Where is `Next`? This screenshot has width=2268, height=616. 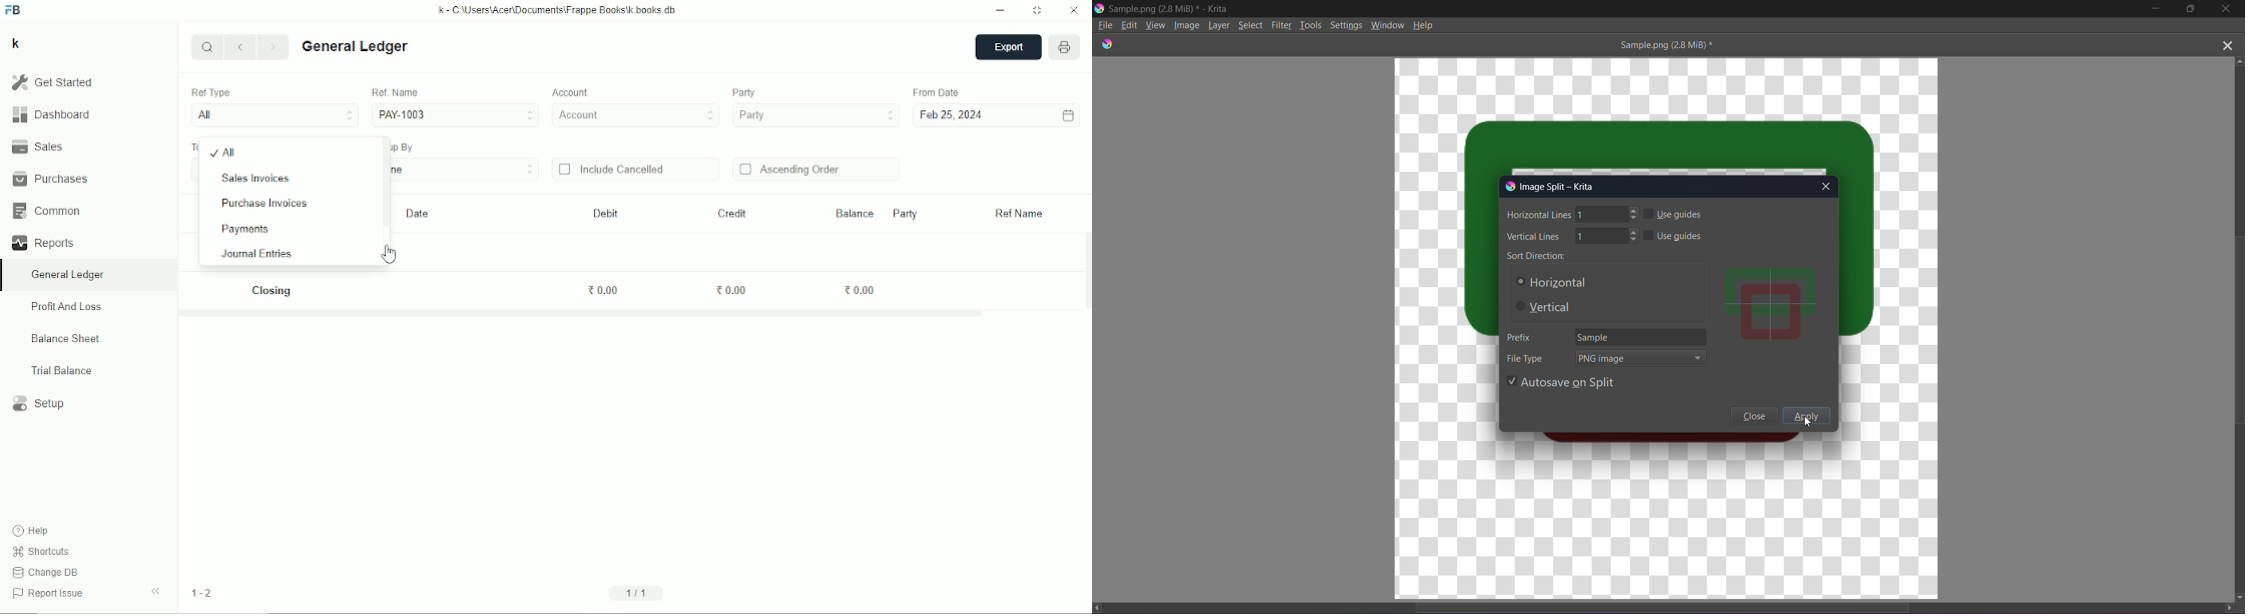
Next is located at coordinates (275, 48).